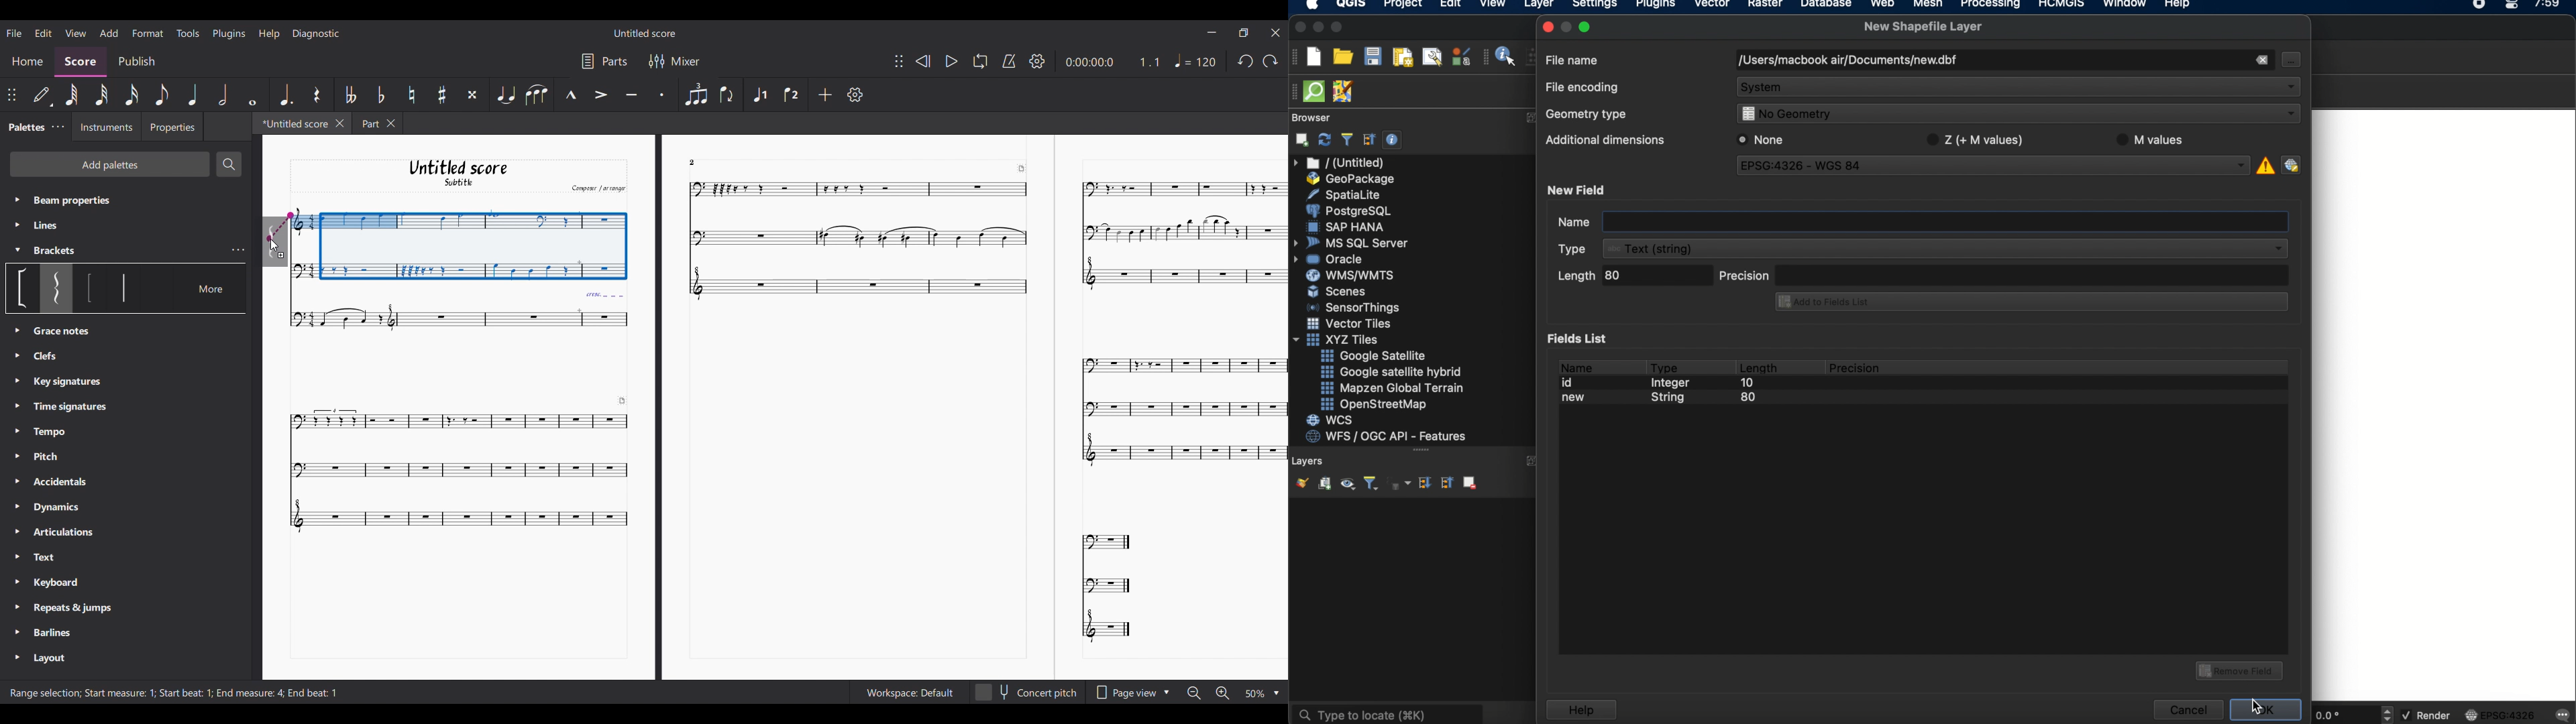 The width and height of the screenshot is (2576, 728). I want to click on Search, so click(229, 164).